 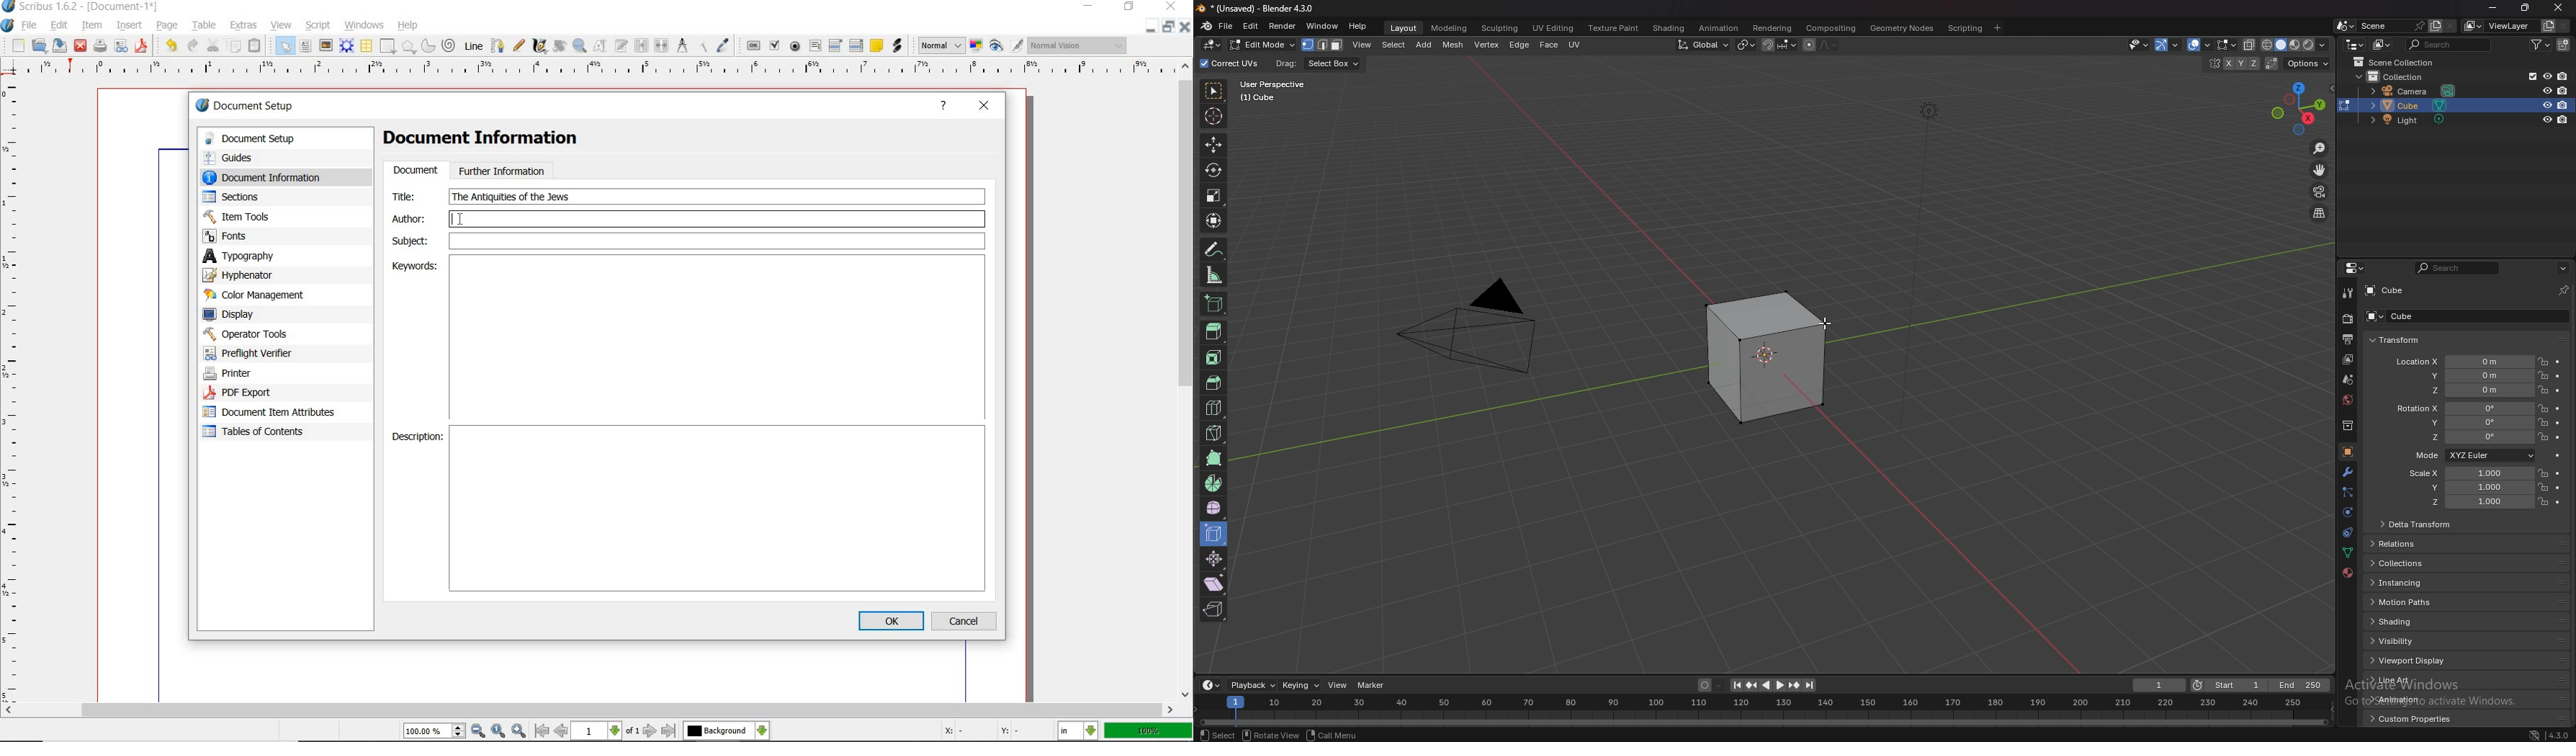 What do you see at coordinates (249, 275) in the screenshot?
I see `hypenator` at bounding box center [249, 275].